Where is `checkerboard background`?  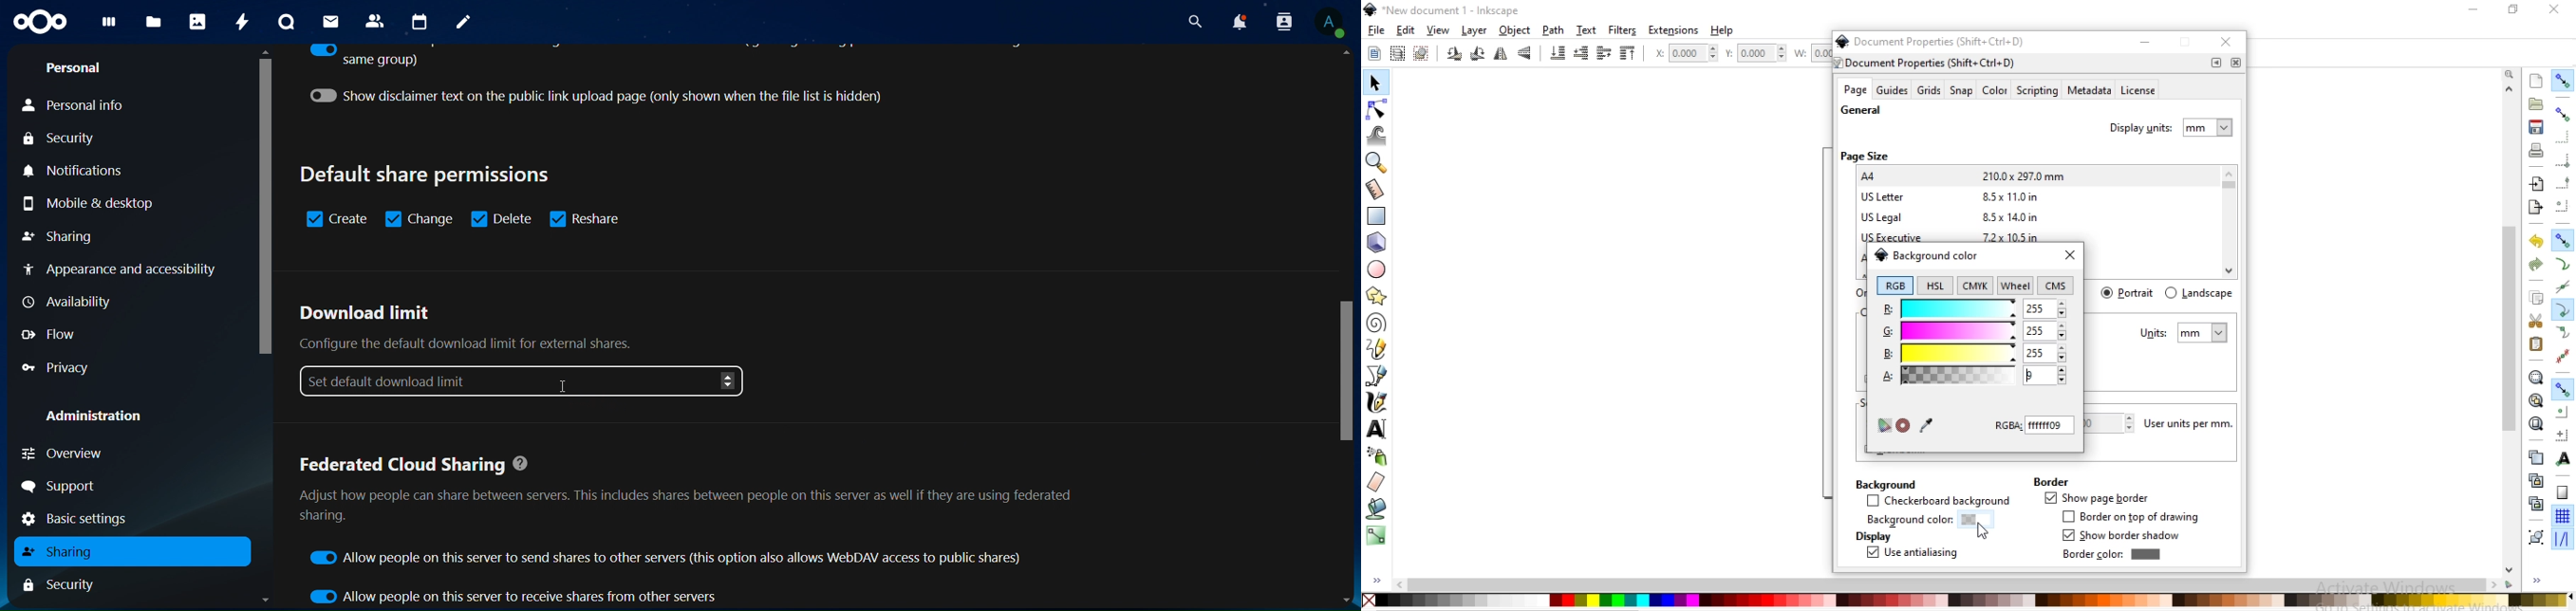
checkerboard background is located at coordinates (1939, 502).